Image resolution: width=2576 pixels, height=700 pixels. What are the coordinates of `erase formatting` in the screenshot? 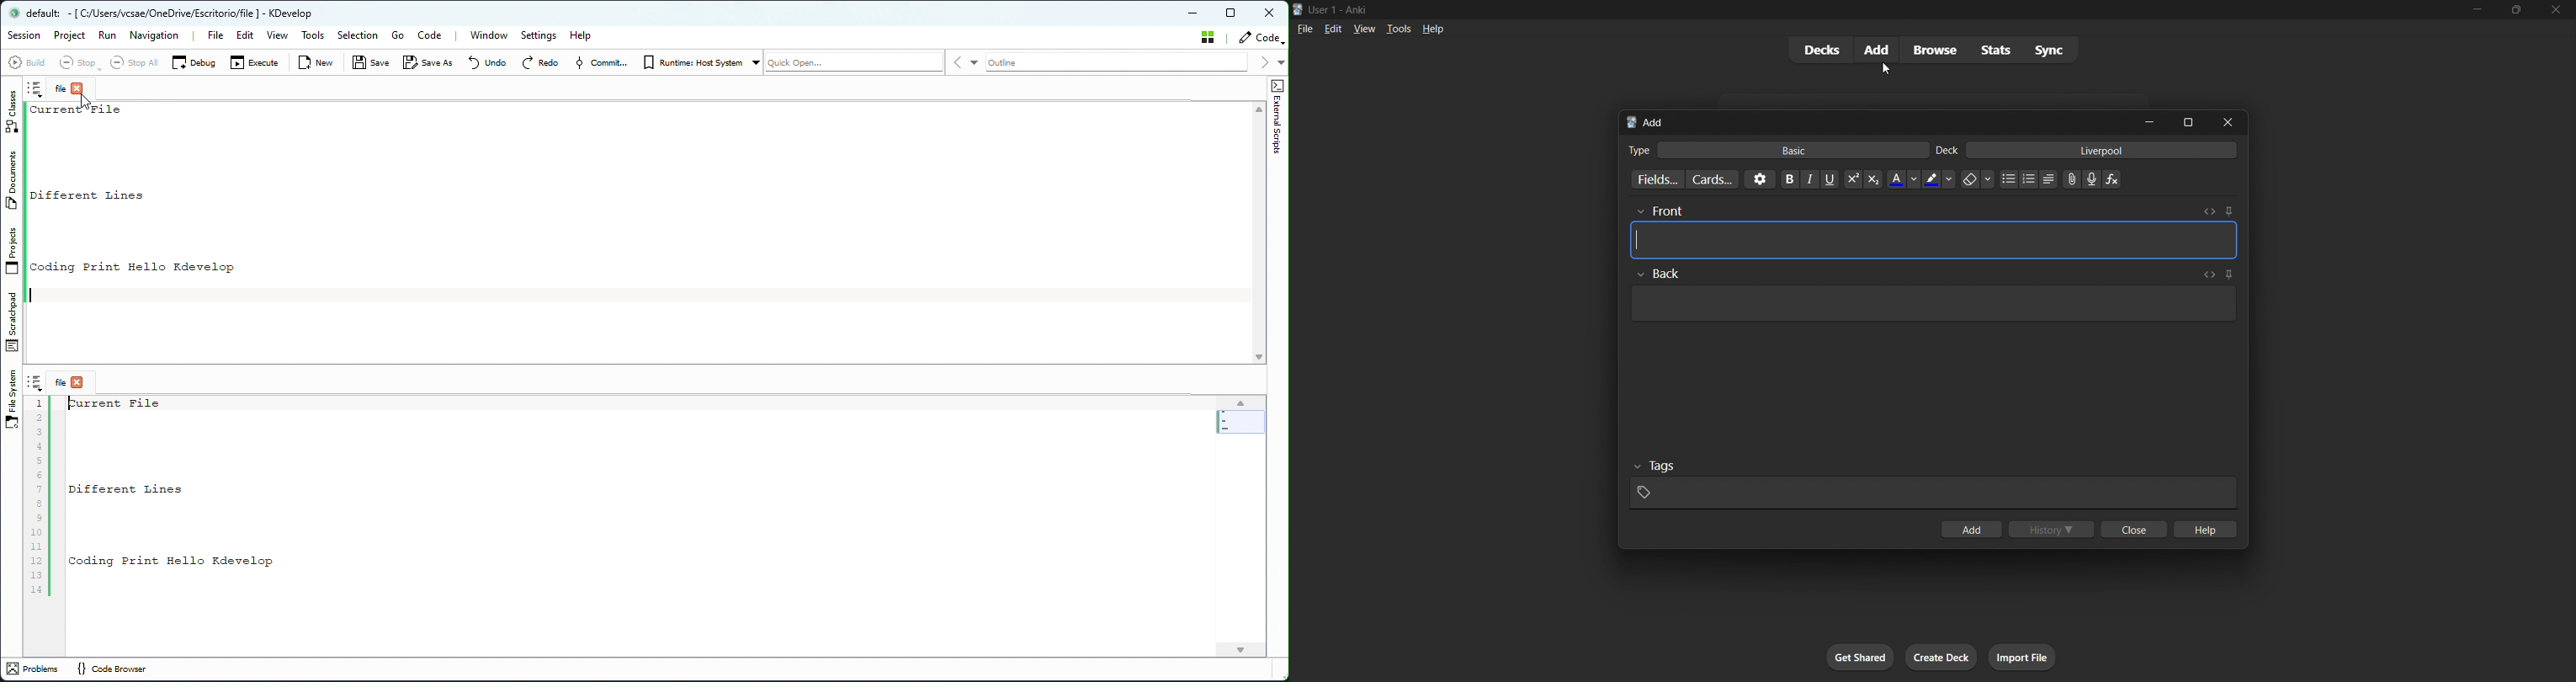 It's located at (1973, 180).